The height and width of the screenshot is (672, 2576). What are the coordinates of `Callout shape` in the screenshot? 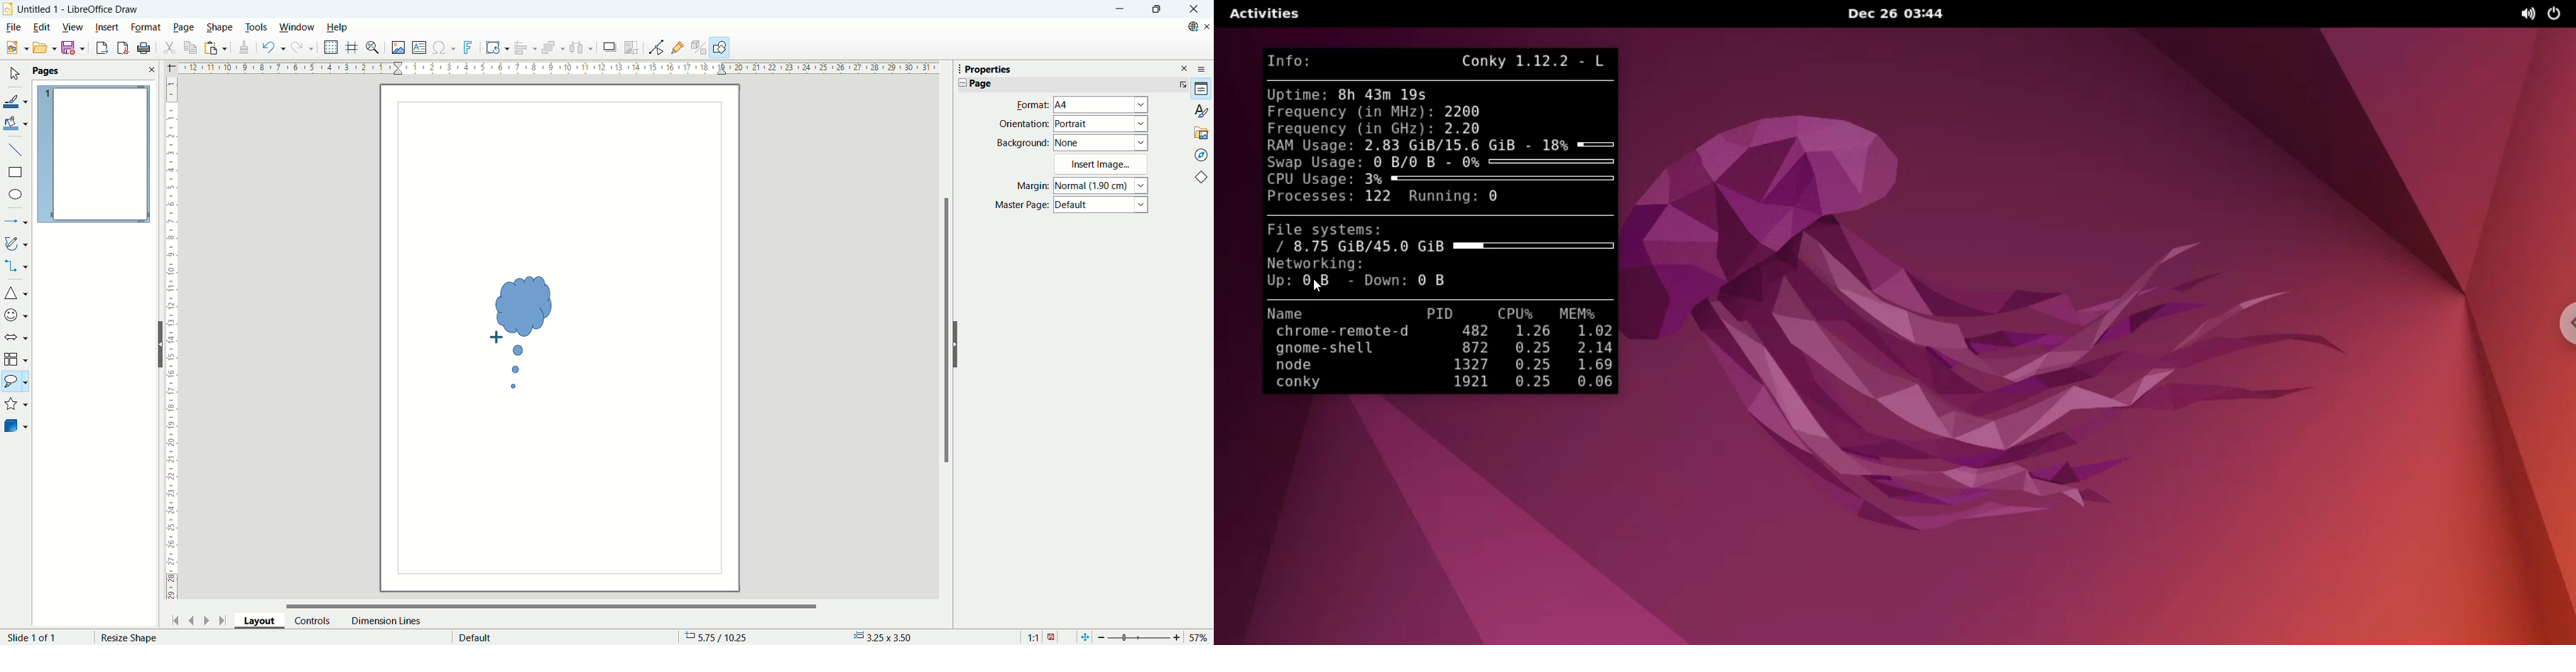 It's located at (523, 333).